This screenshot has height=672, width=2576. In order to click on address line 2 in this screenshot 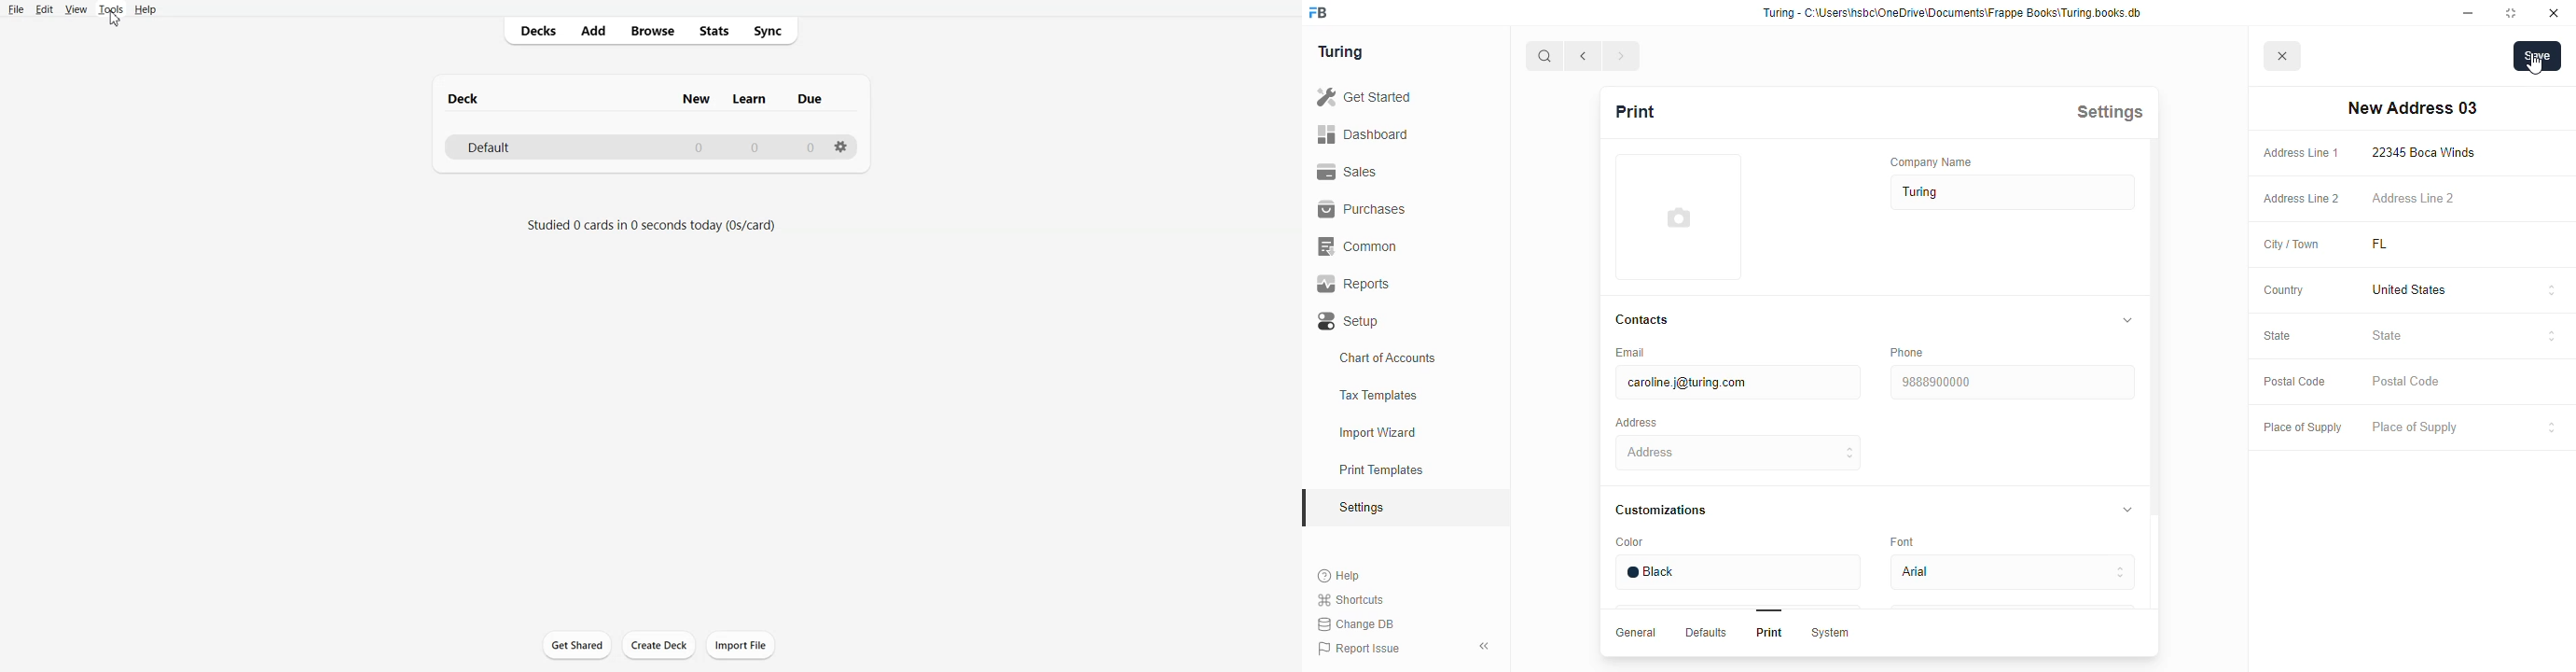, I will do `click(2413, 197)`.